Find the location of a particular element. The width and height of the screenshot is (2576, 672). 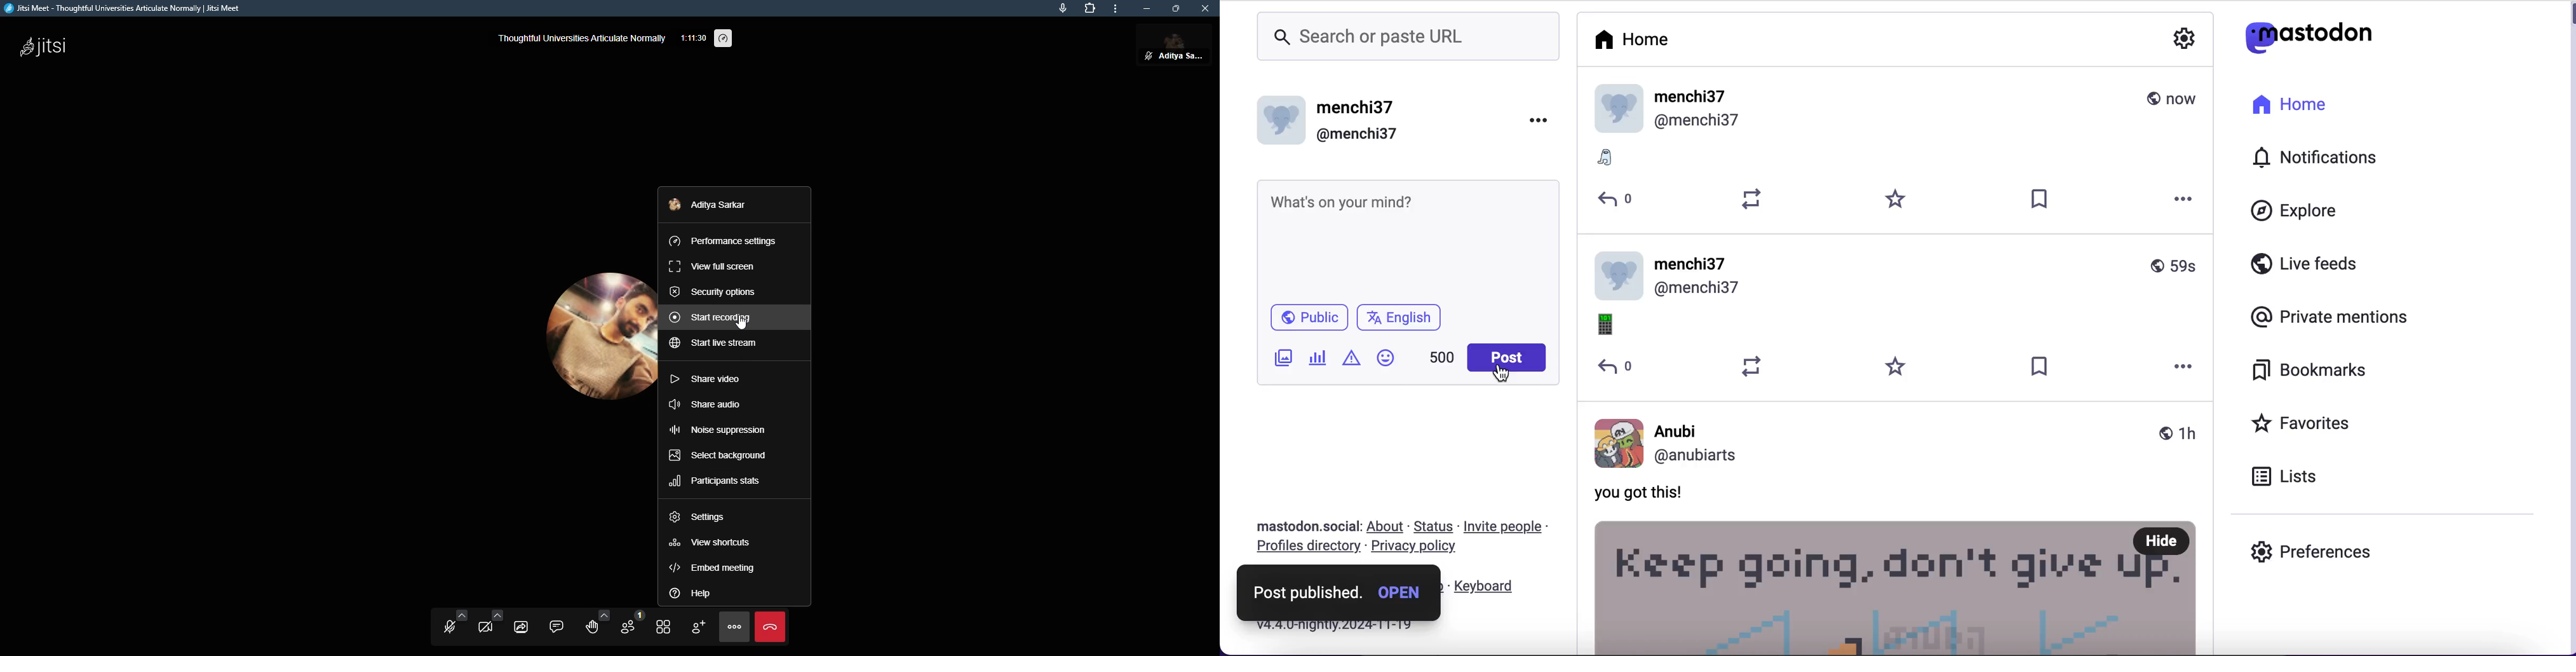

mastodon.social is located at coordinates (1306, 527).